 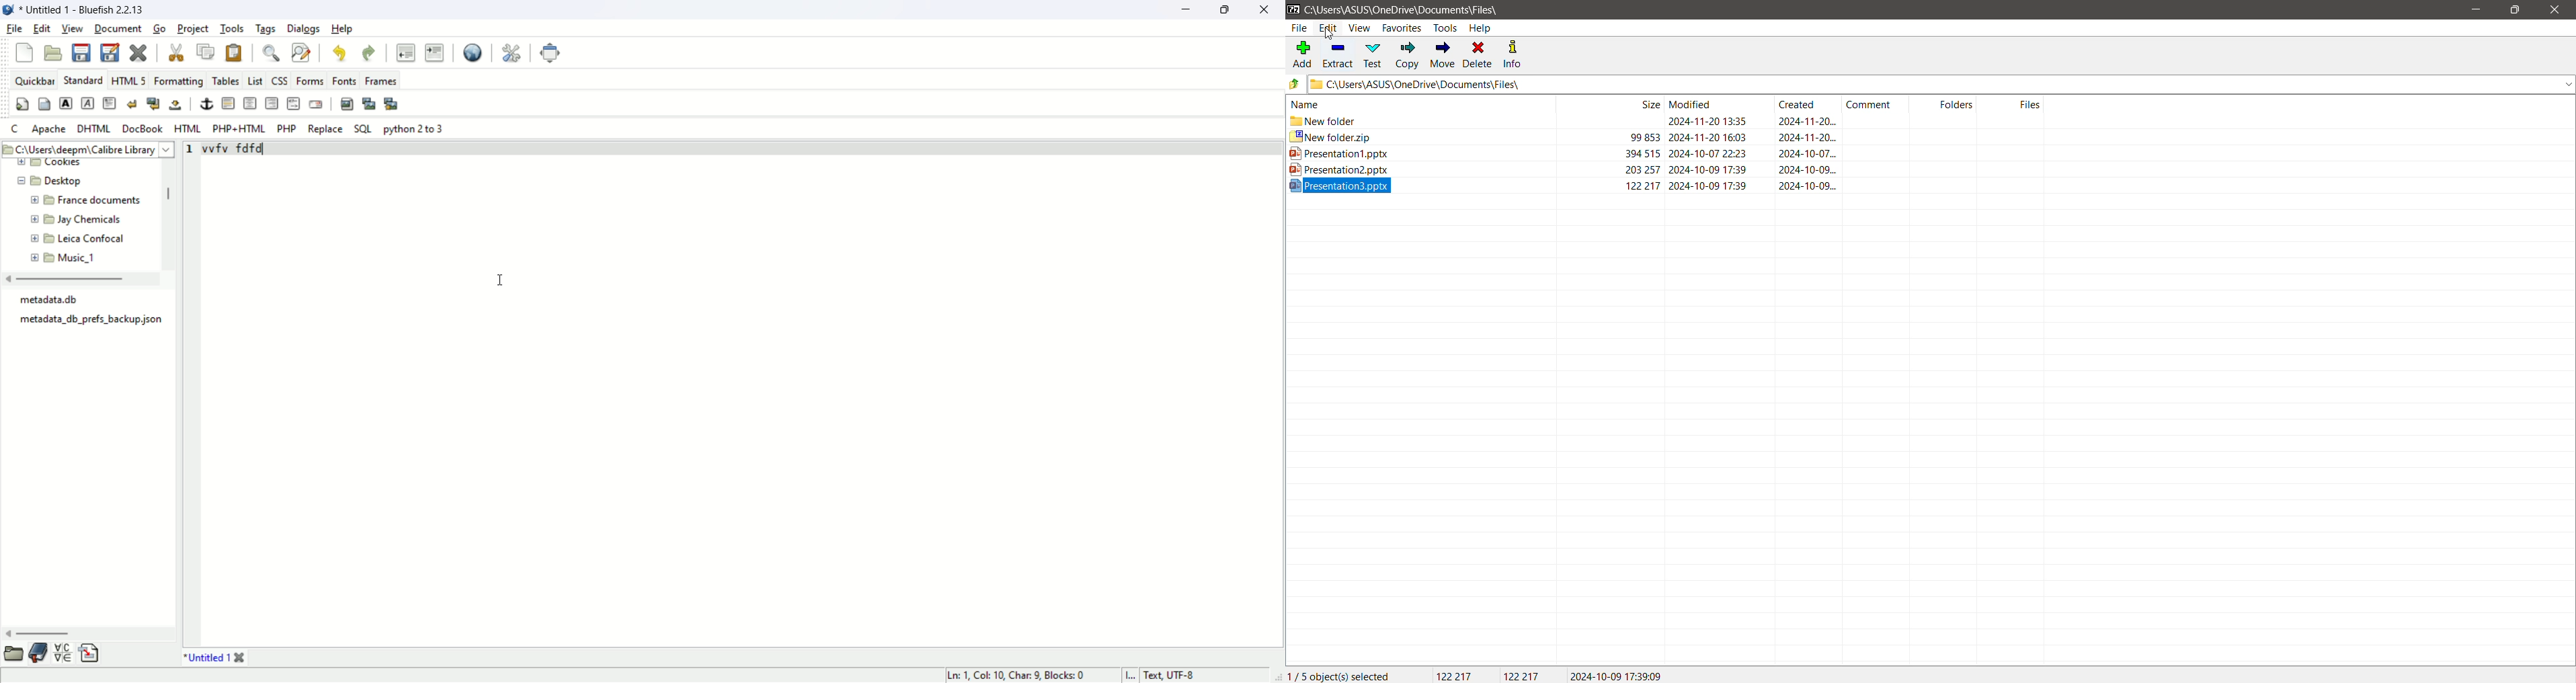 I want to click on apache, so click(x=50, y=129).